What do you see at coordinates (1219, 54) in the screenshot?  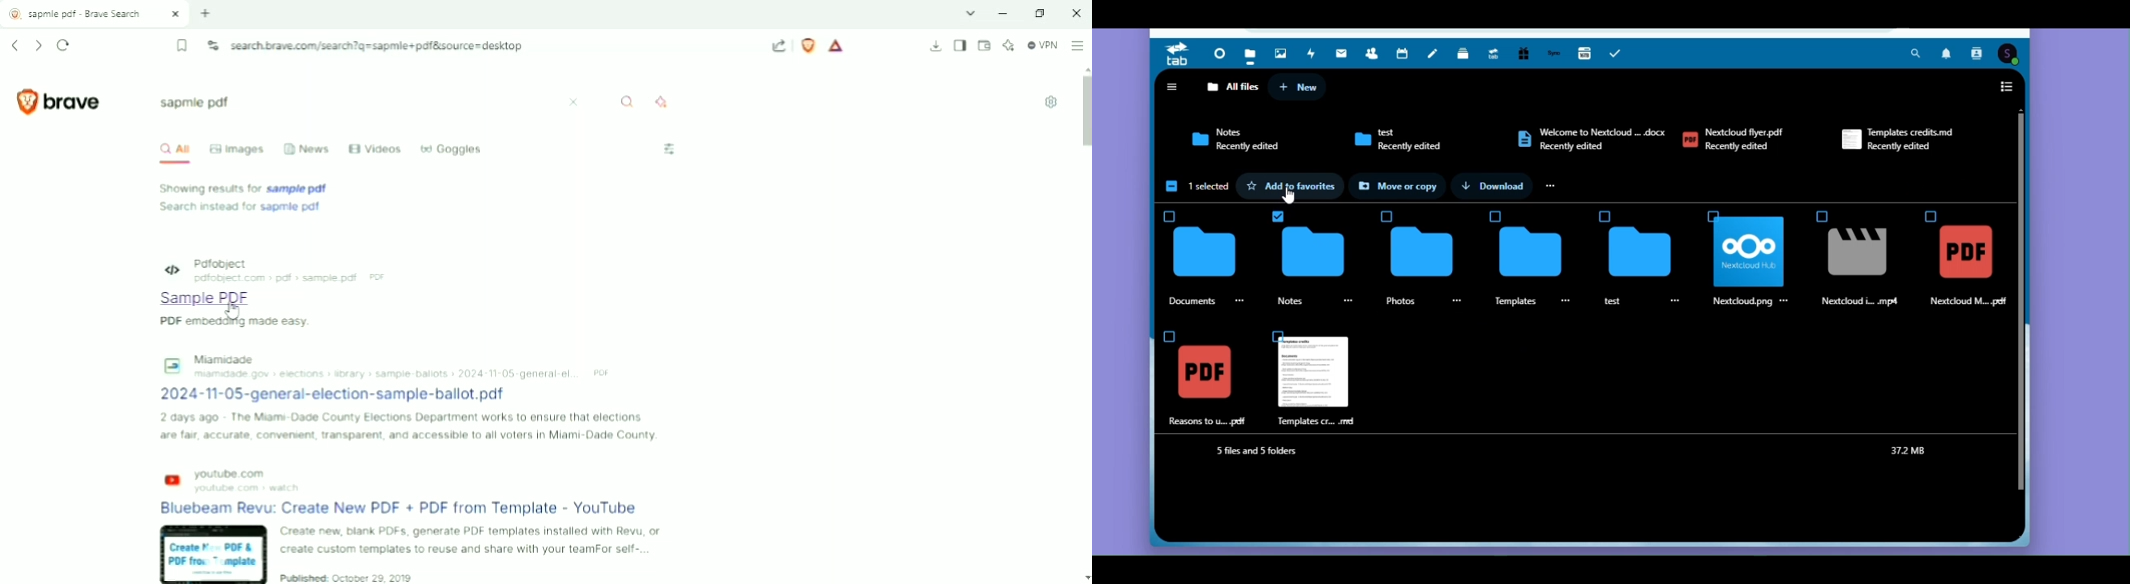 I see `Dashboard` at bounding box center [1219, 54].